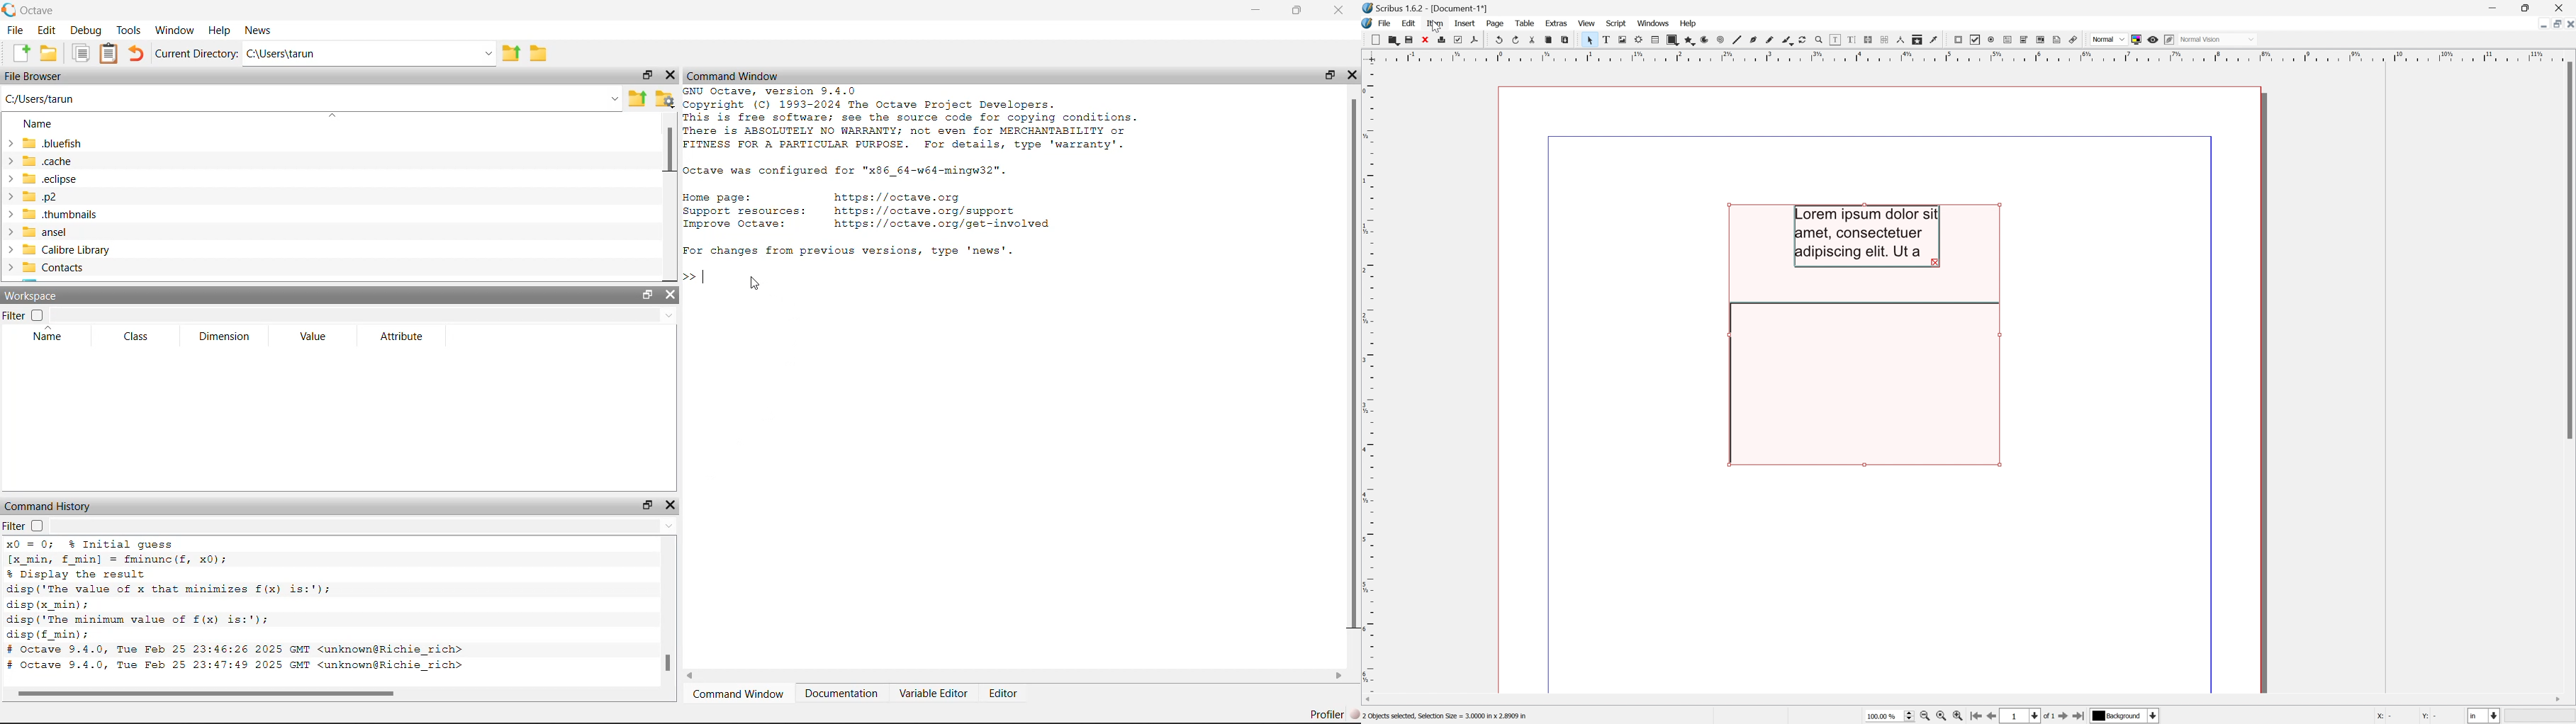 This screenshot has width=2576, height=728. Describe the element at coordinates (1751, 41) in the screenshot. I see `Bezier curve` at that location.